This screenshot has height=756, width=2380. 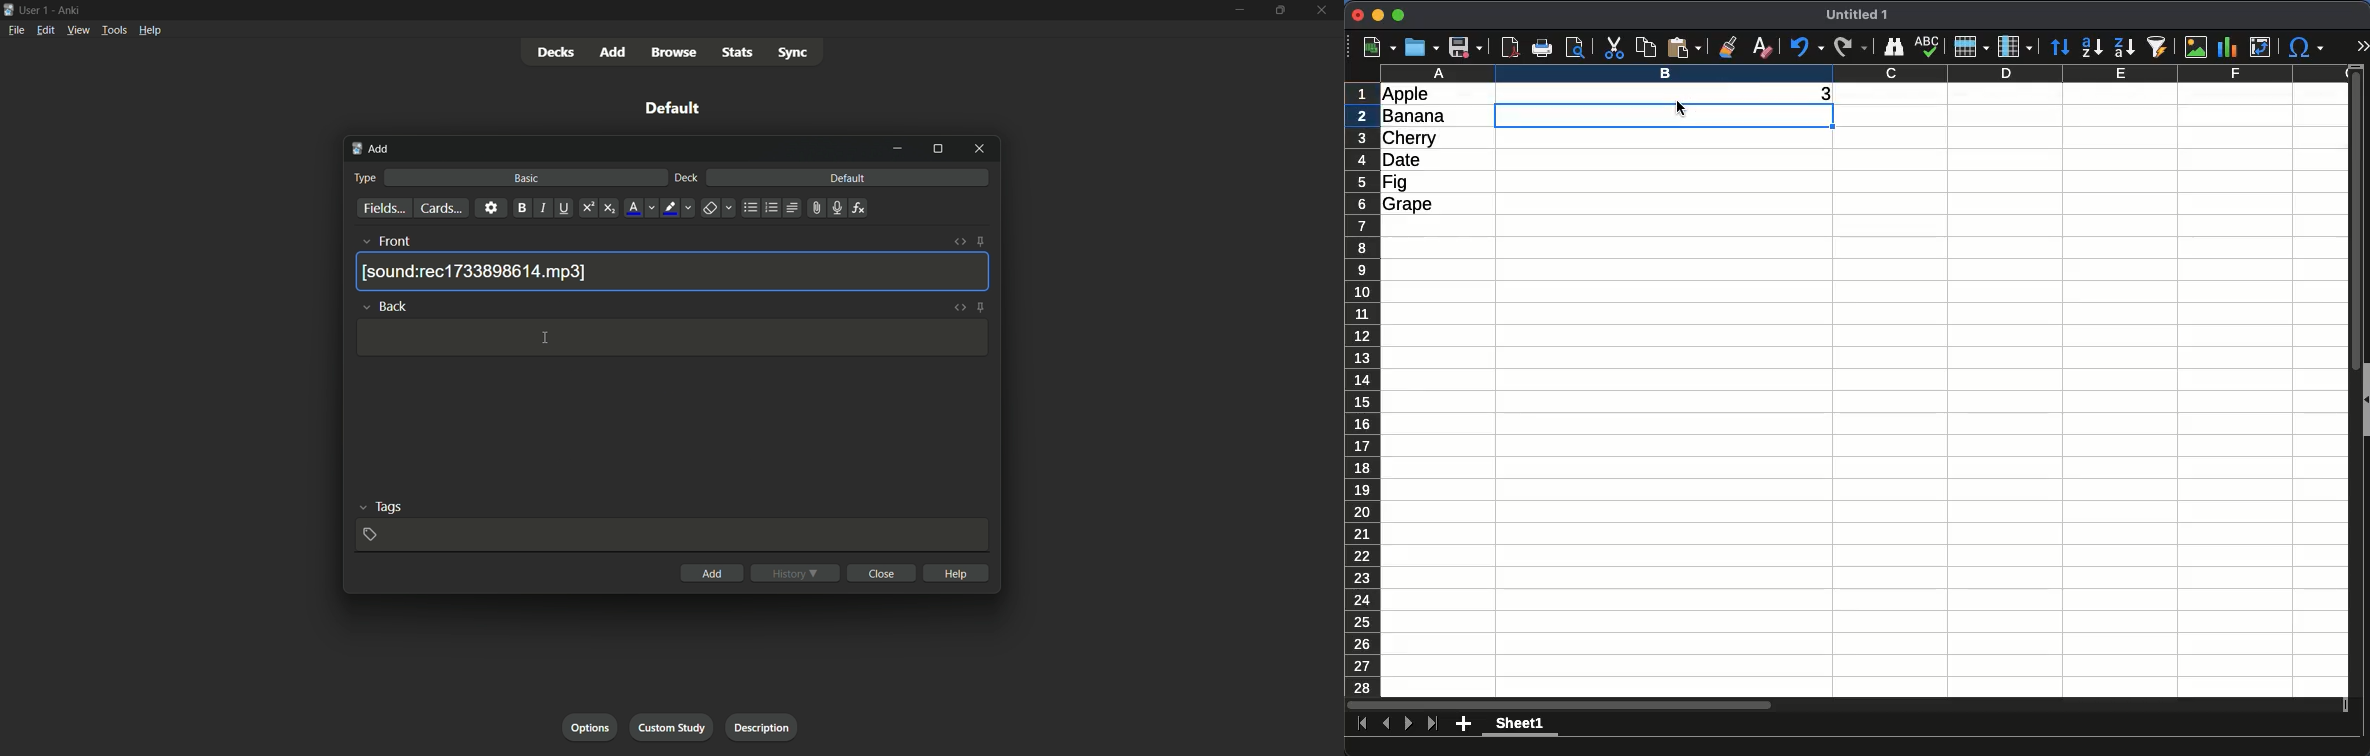 What do you see at coordinates (847, 178) in the screenshot?
I see `default` at bounding box center [847, 178].